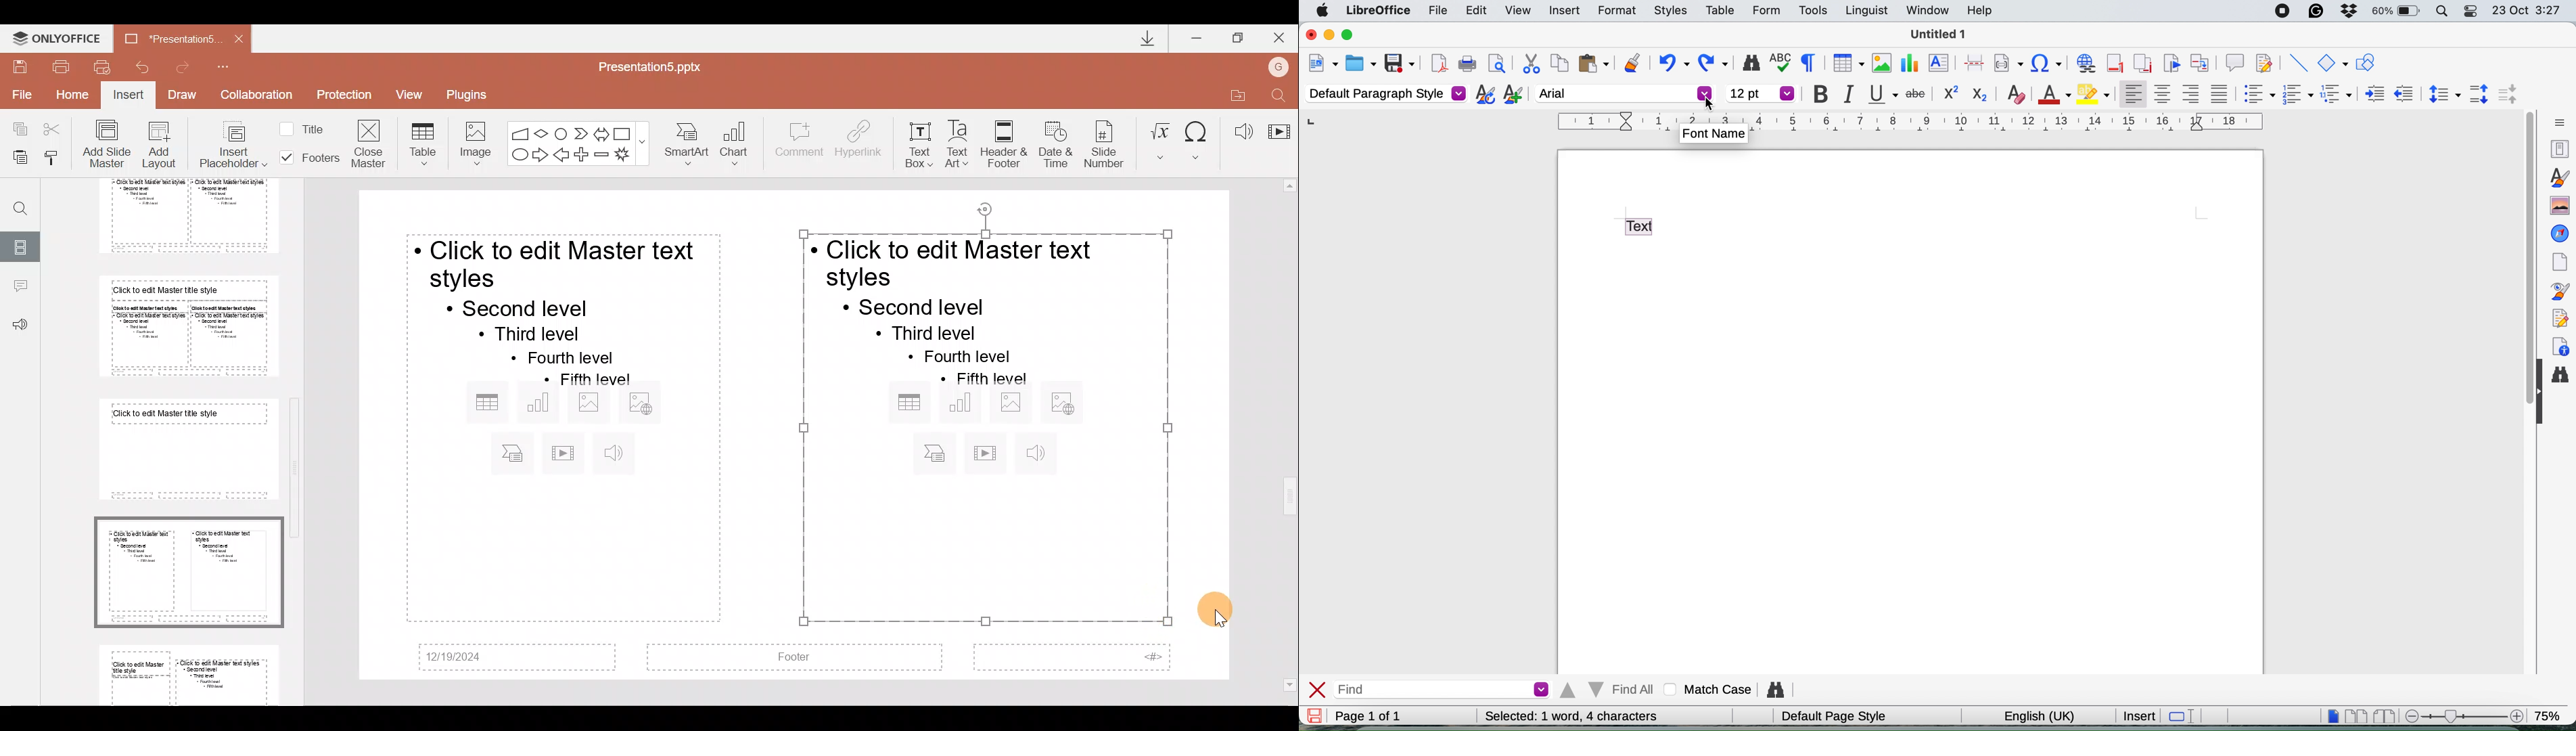 This screenshot has width=2576, height=756. What do you see at coordinates (1366, 716) in the screenshot?
I see `page 1 of 1` at bounding box center [1366, 716].